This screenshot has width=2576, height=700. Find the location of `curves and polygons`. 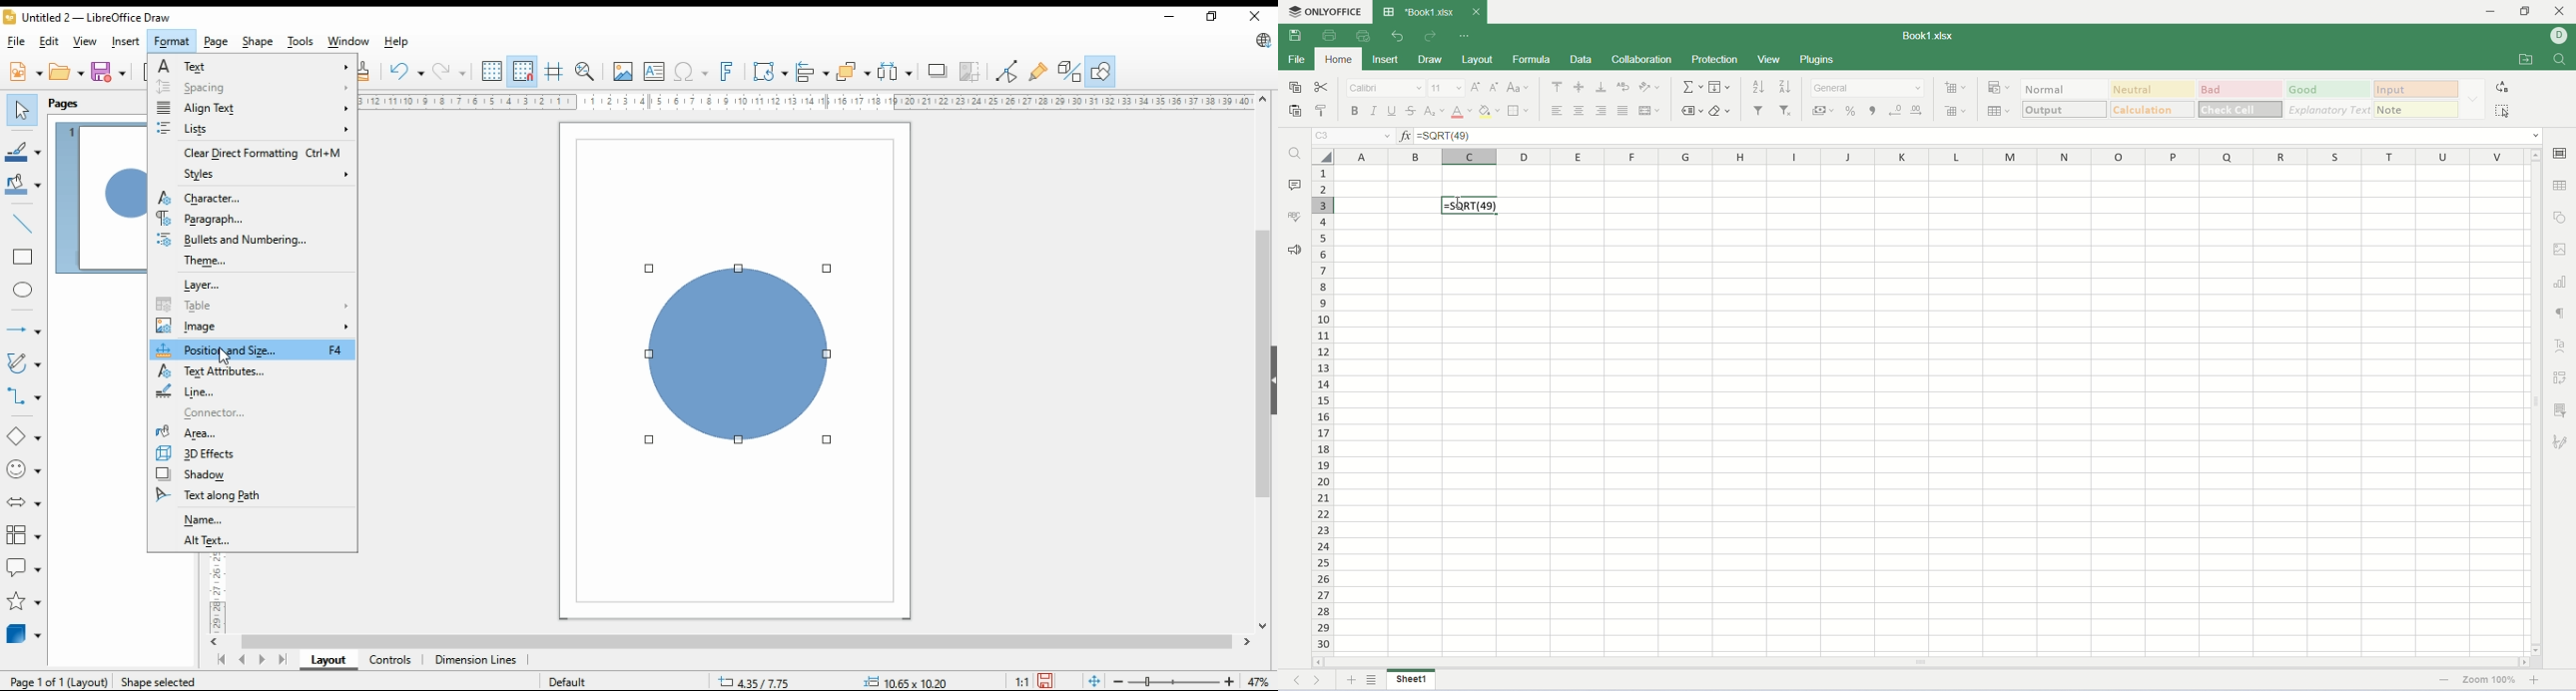

curves and polygons is located at coordinates (23, 363).